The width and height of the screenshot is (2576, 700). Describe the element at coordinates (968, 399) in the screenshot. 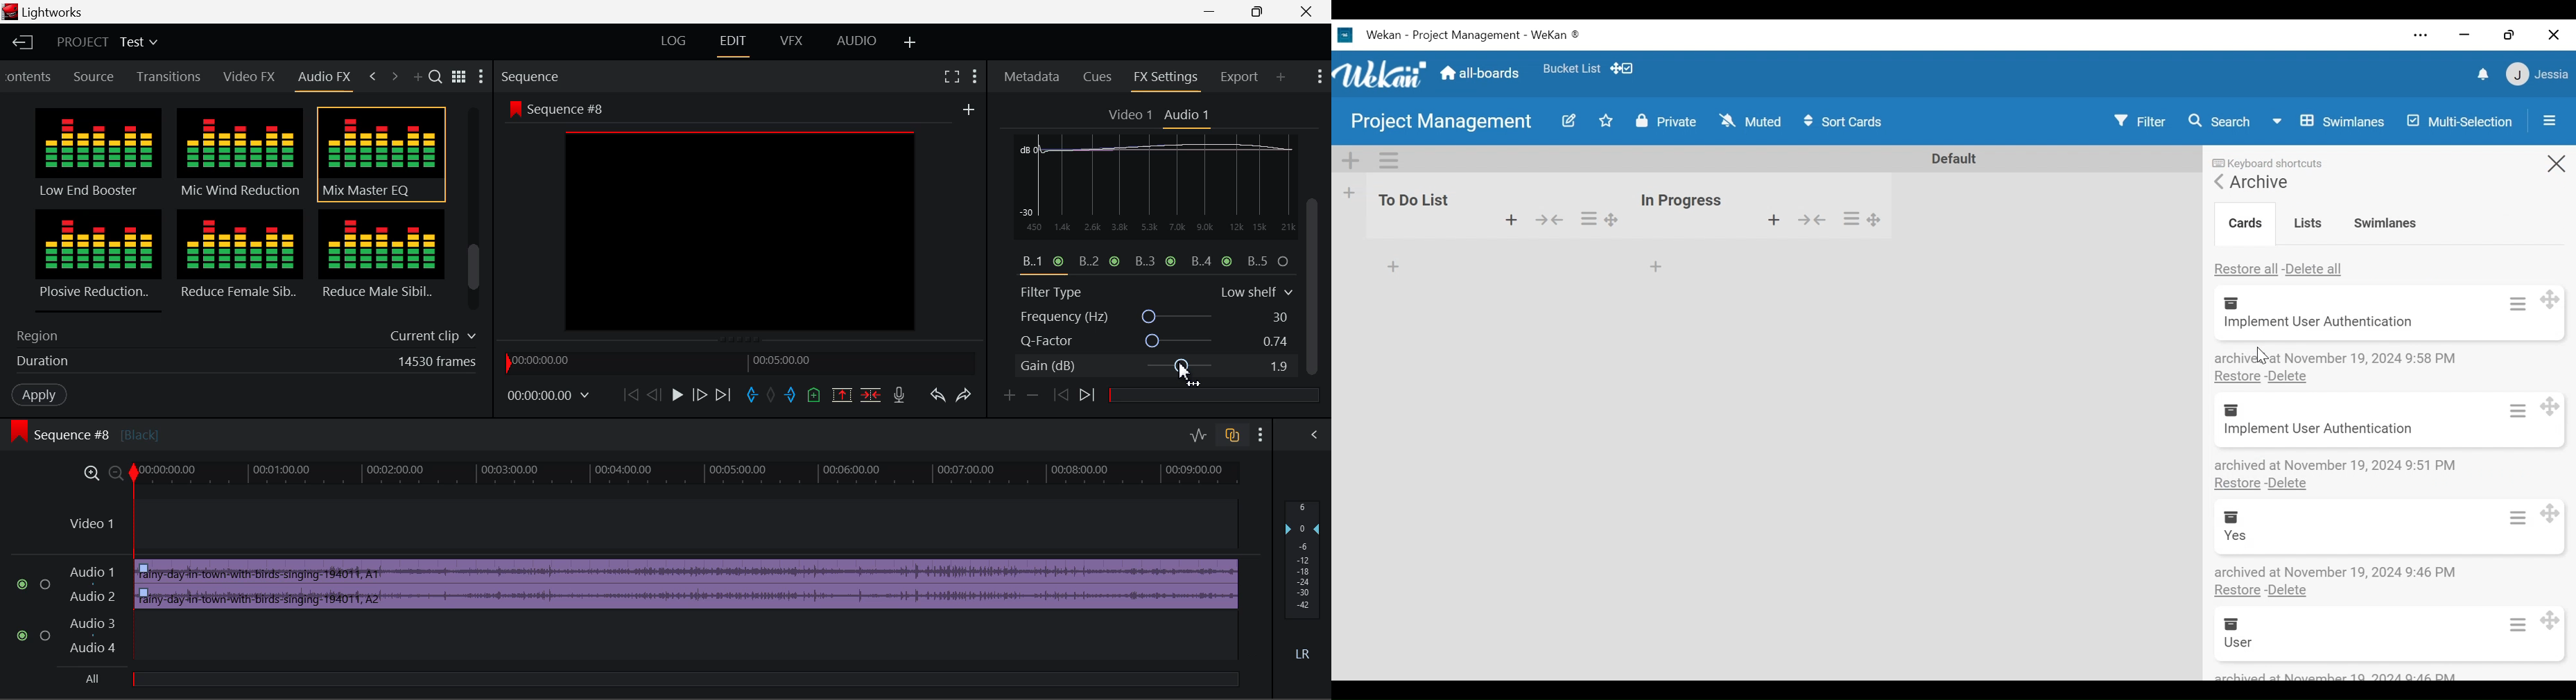

I see `Redo` at that location.